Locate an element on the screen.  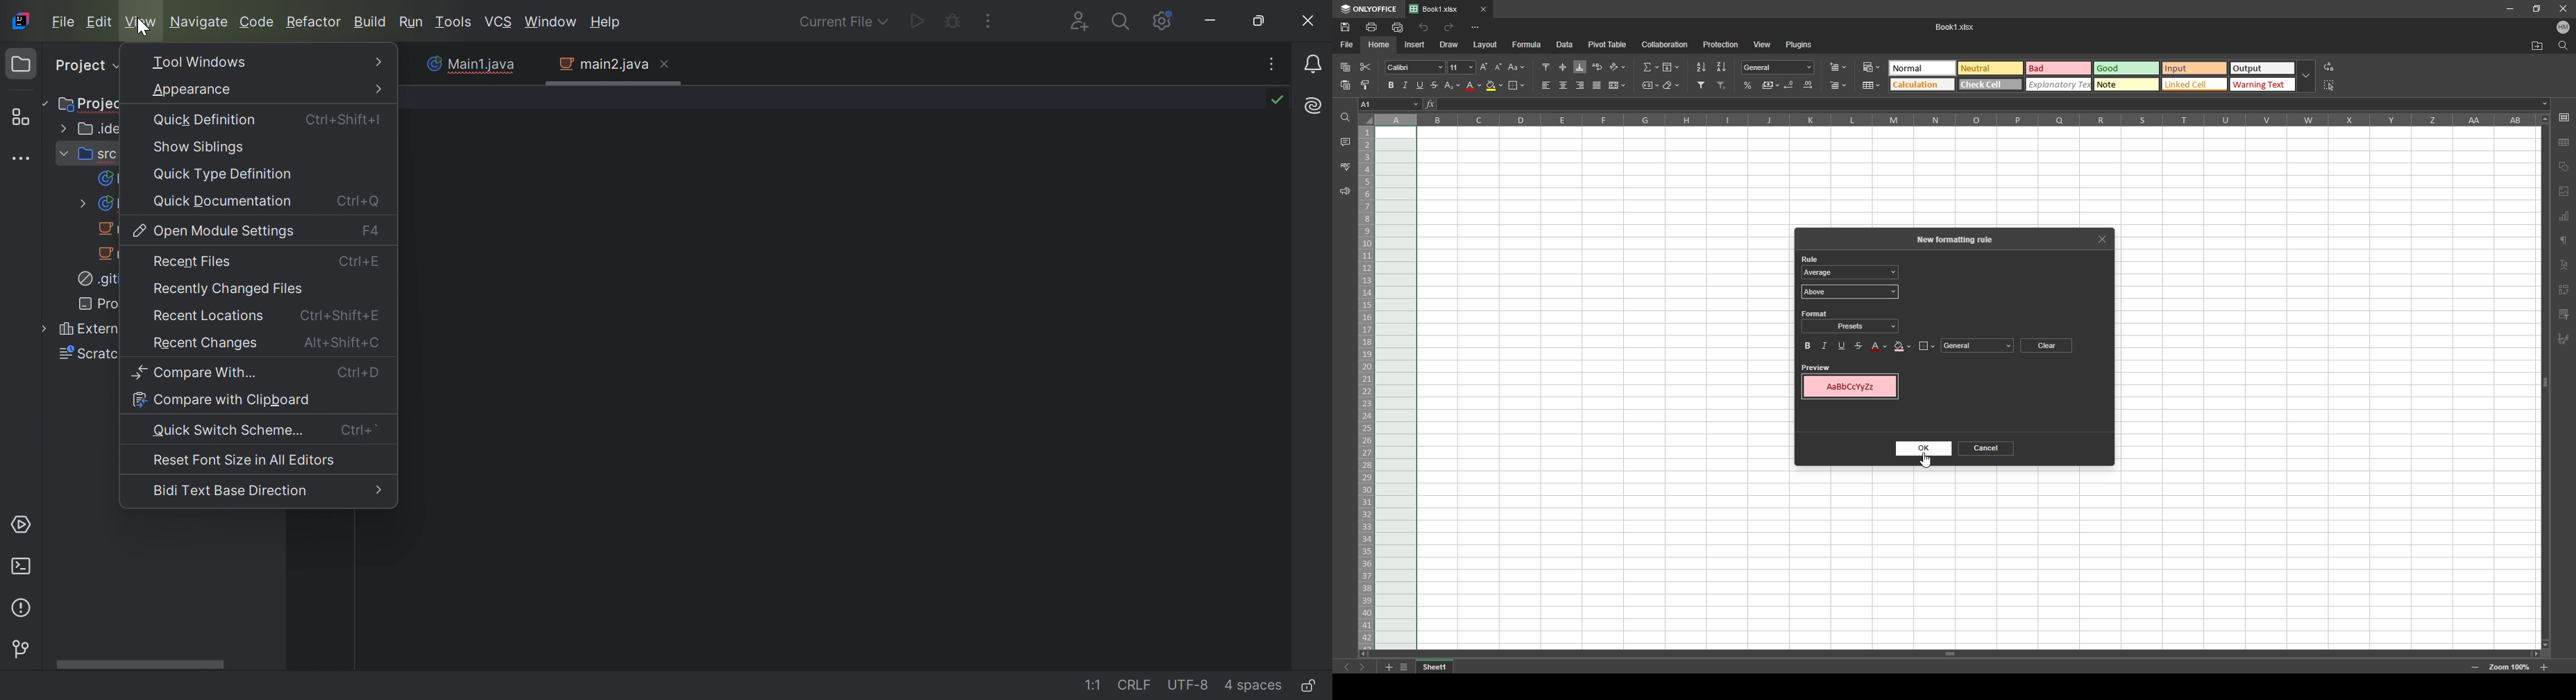
fill color is located at coordinates (1902, 346).